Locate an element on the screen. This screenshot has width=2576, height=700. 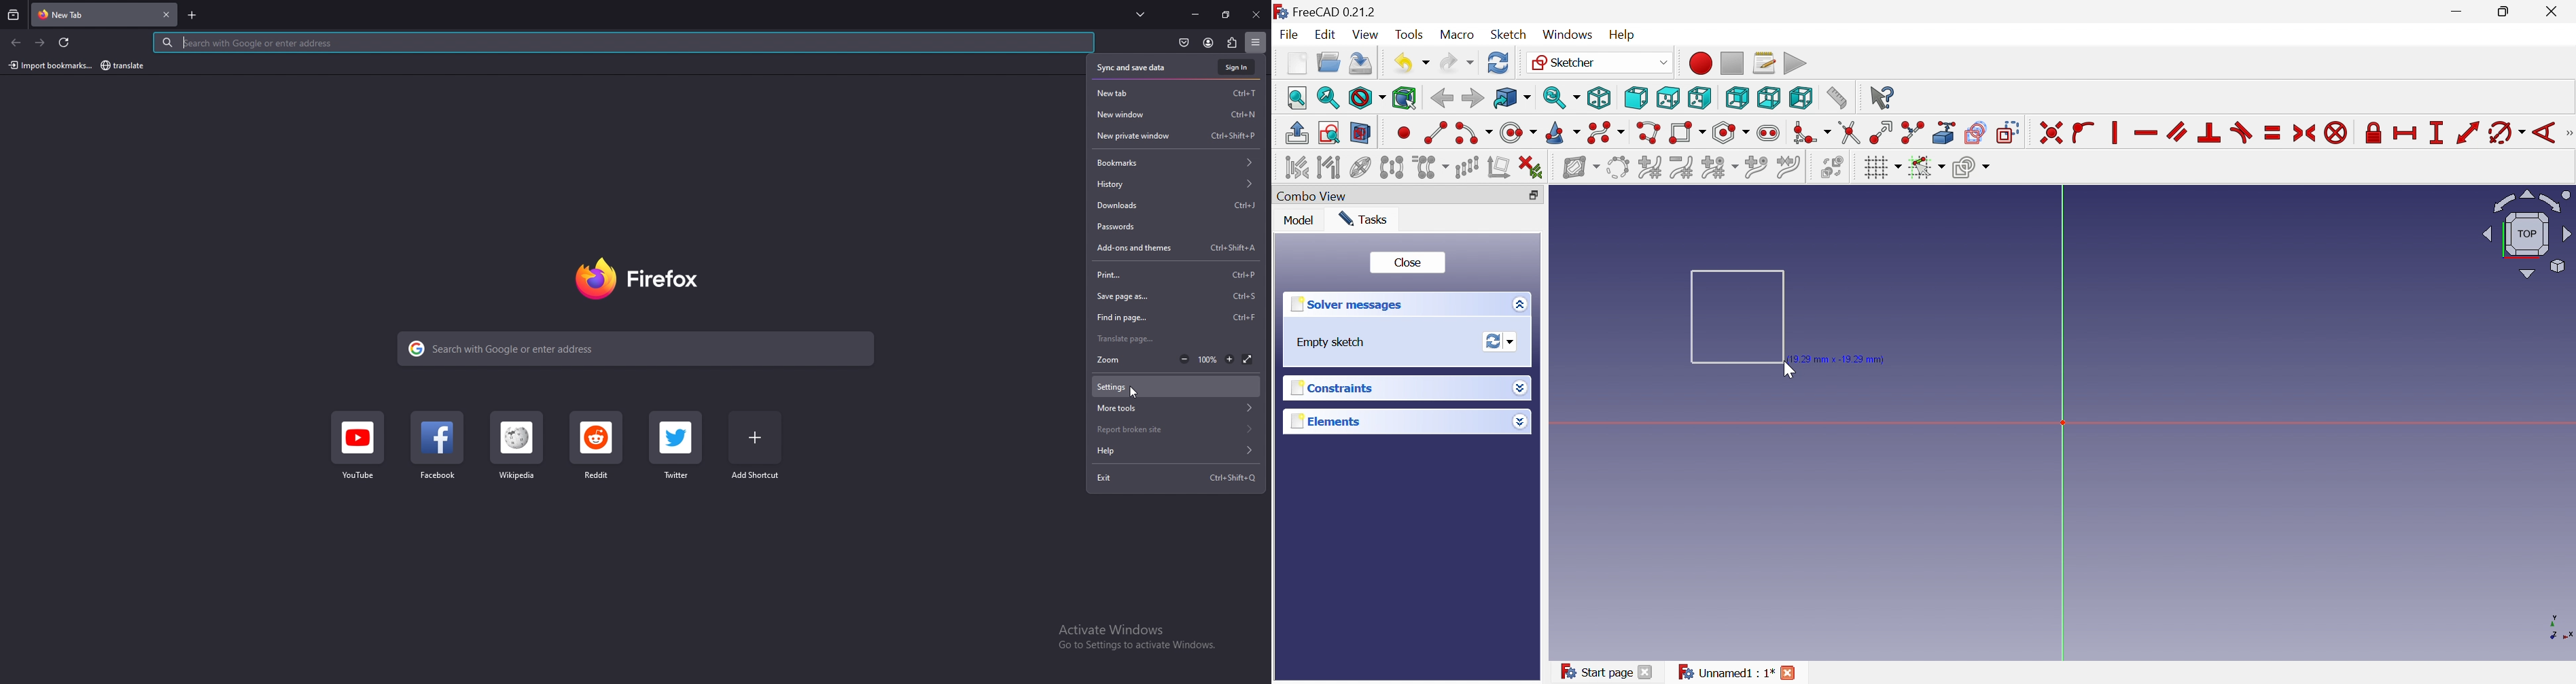
Split edge is located at coordinates (1913, 133).